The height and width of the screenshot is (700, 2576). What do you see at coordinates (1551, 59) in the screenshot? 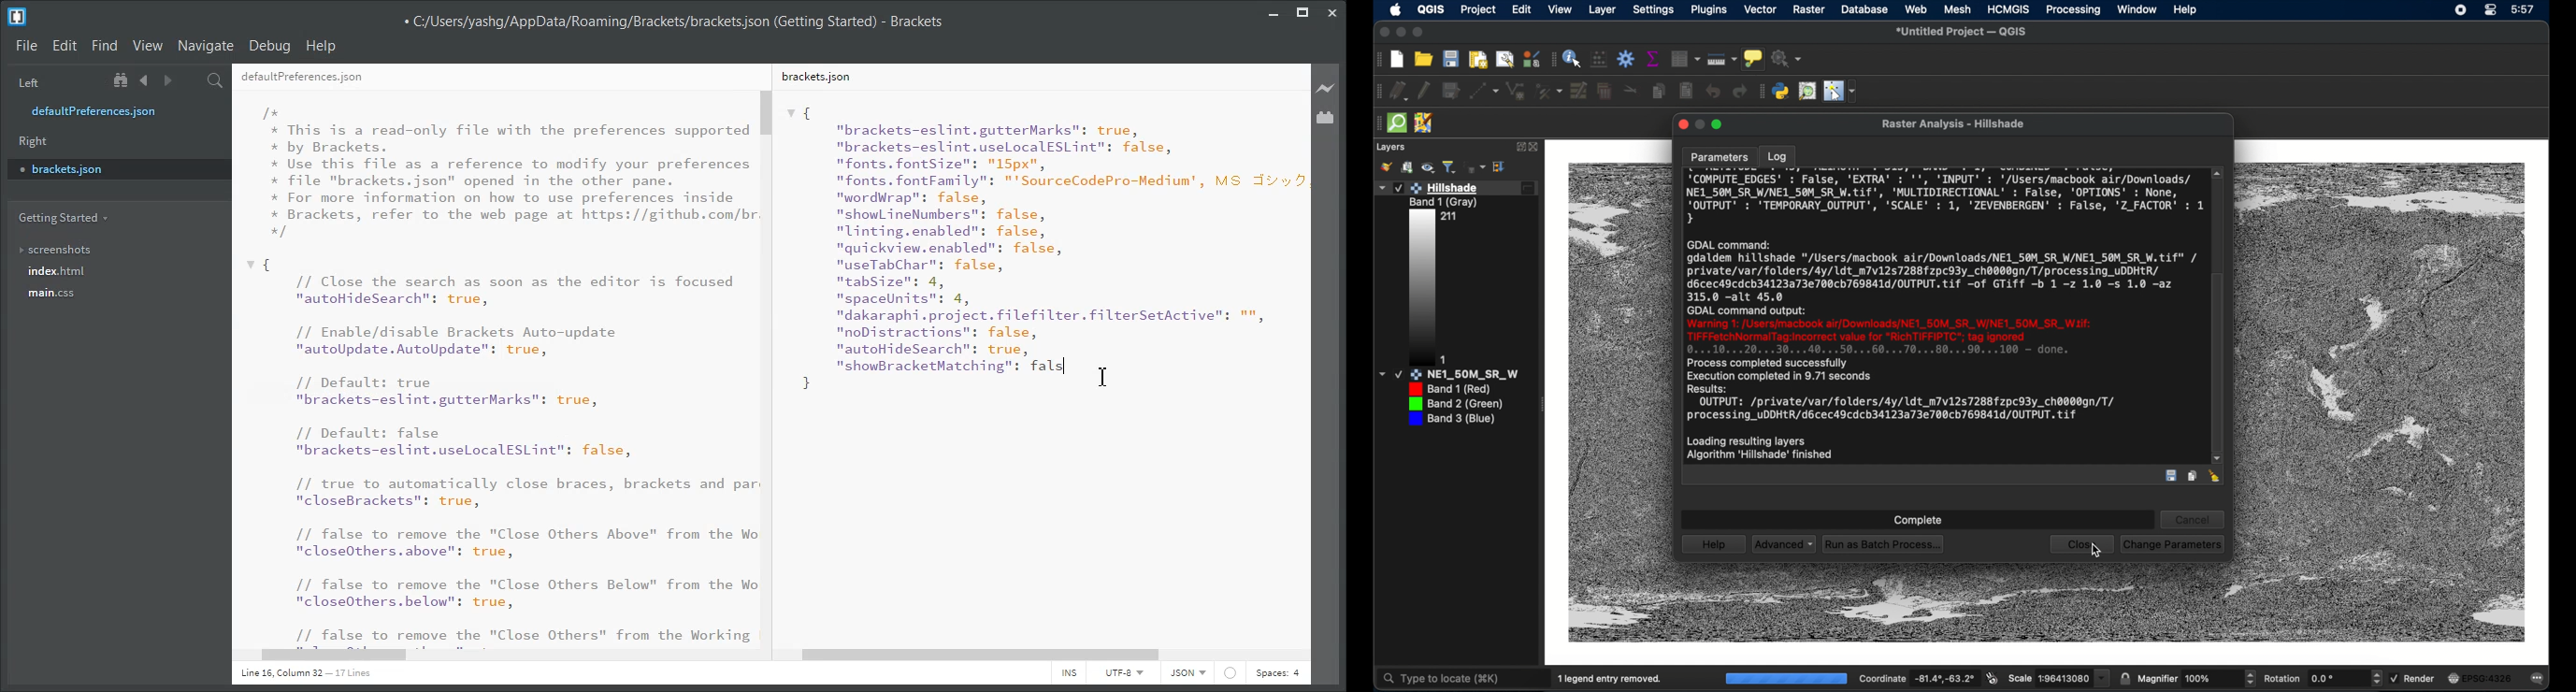
I see `drag handle` at bounding box center [1551, 59].